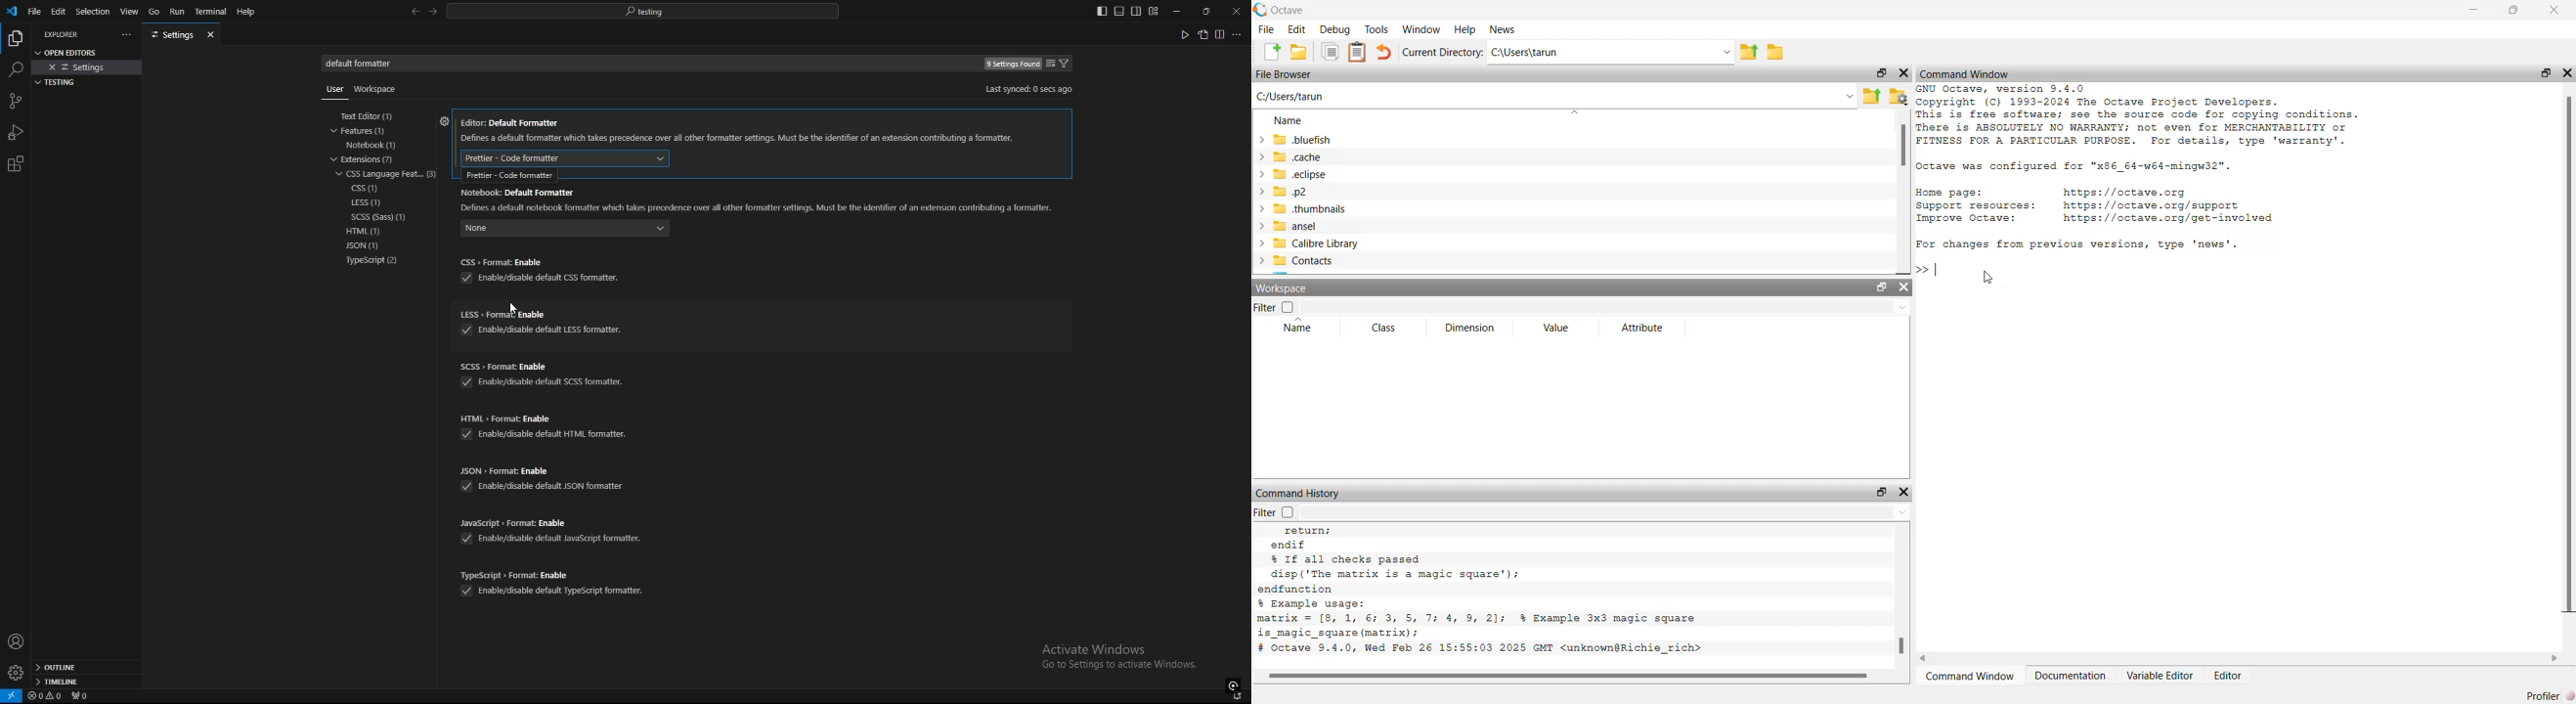 The image size is (2576, 728). Describe the element at coordinates (372, 261) in the screenshot. I see `typescript` at that location.